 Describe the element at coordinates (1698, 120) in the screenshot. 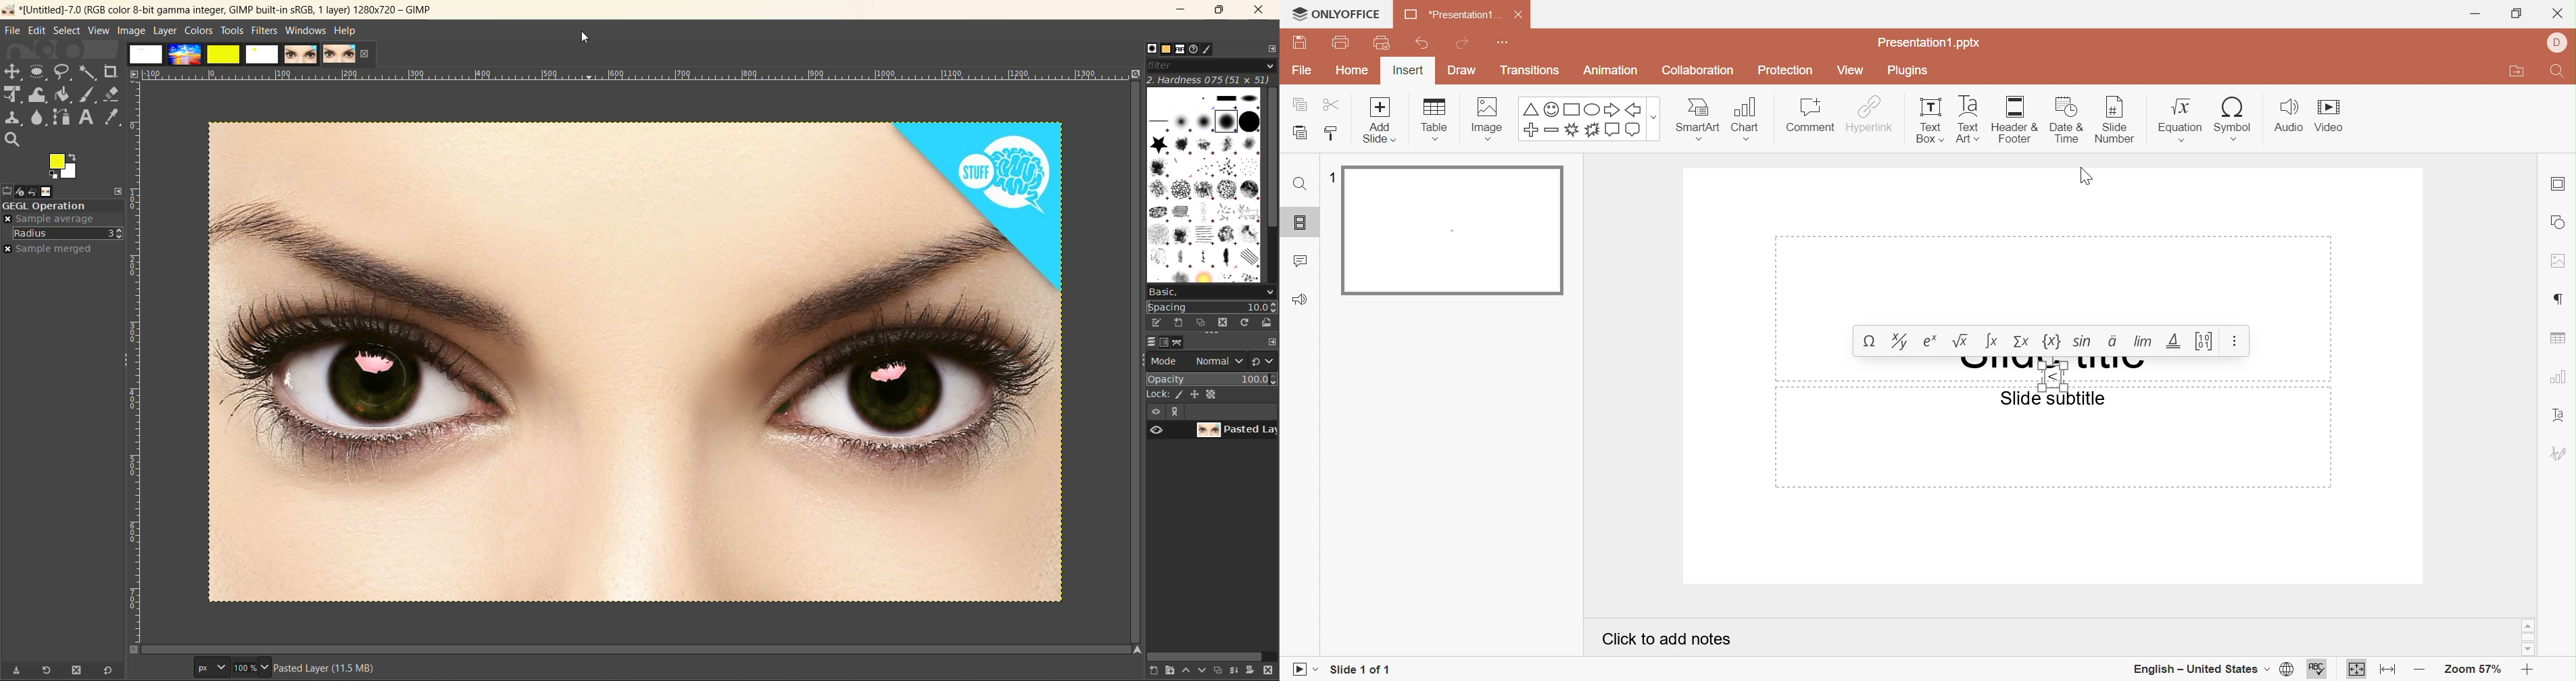

I see `Smart Art` at that location.